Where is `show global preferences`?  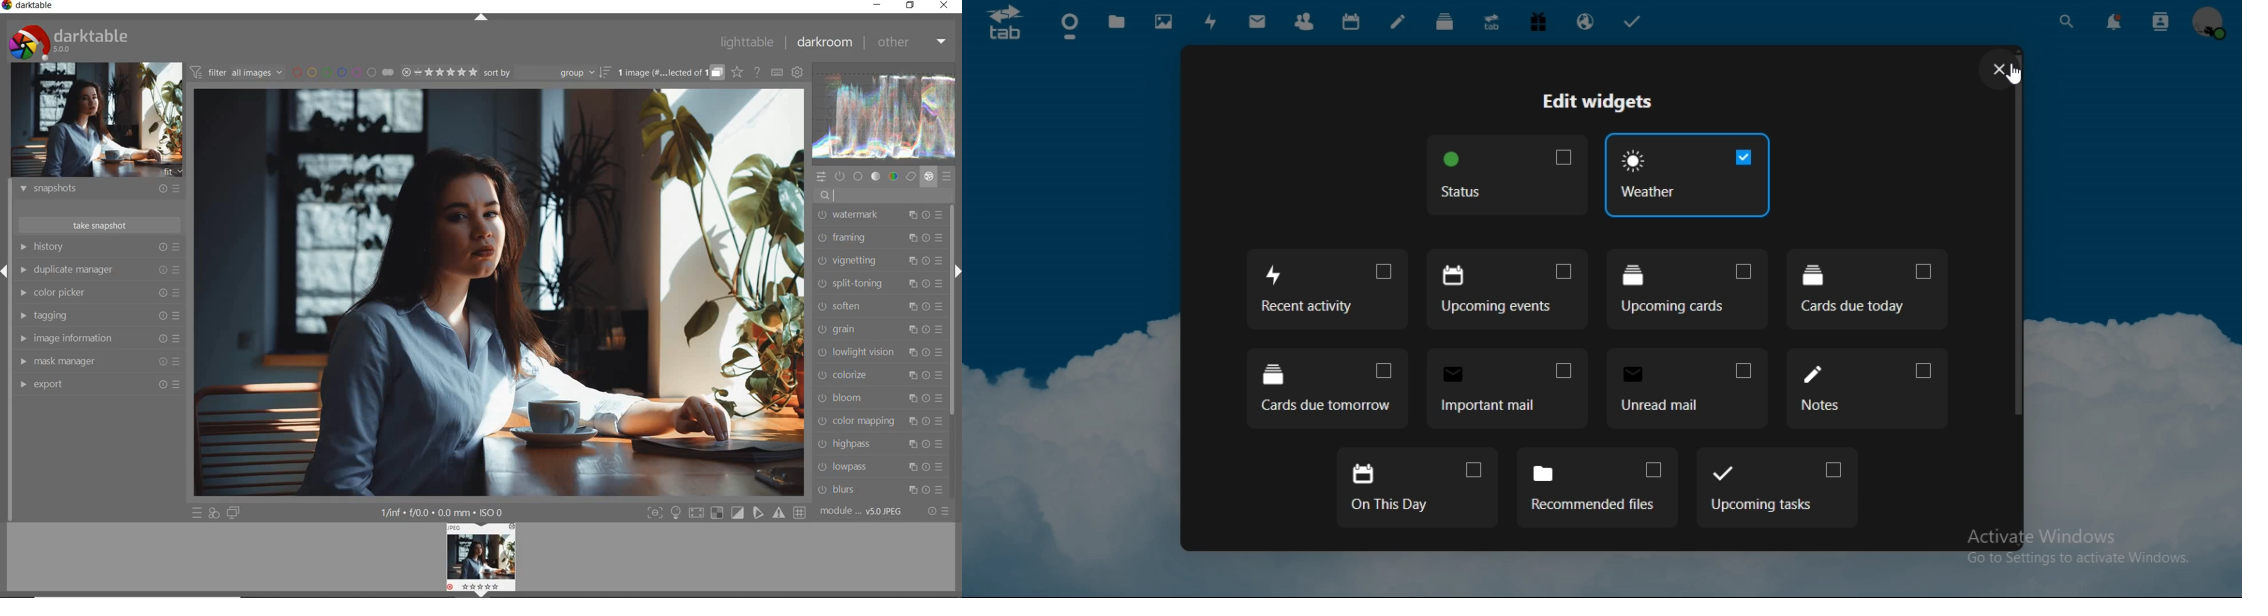
show global preferences is located at coordinates (798, 73).